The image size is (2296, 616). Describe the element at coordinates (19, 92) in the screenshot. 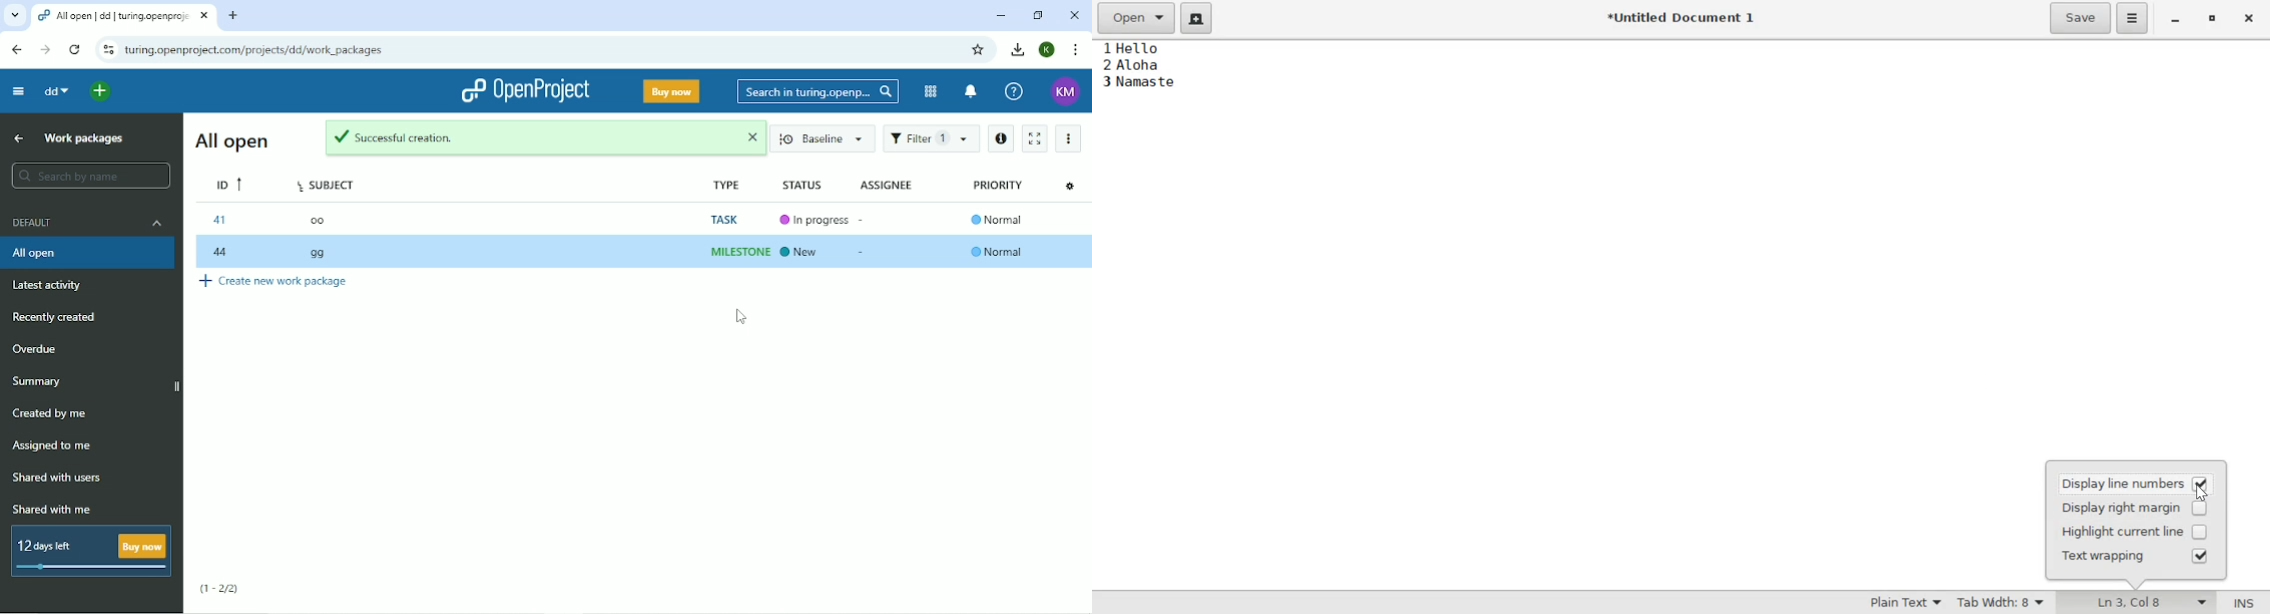

I see `Collapse project menu` at that location.